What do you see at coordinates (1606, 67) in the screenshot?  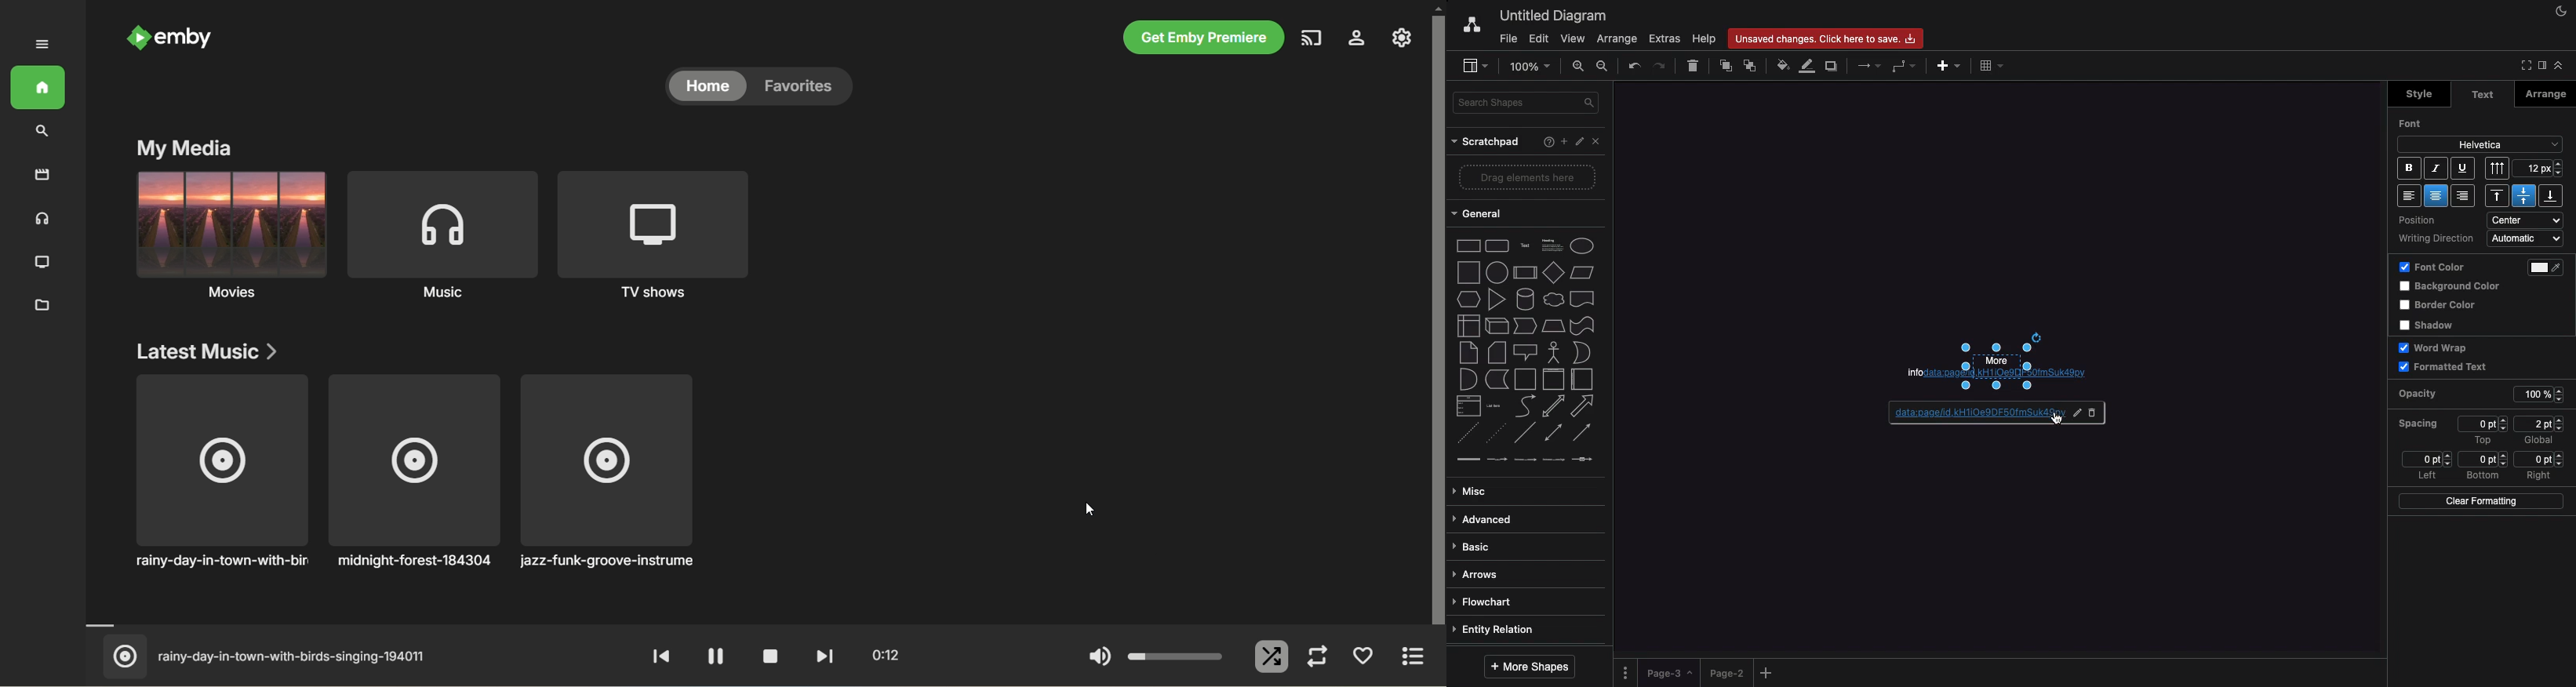 I see `Zoom out` at bounding box center [1606, 67].